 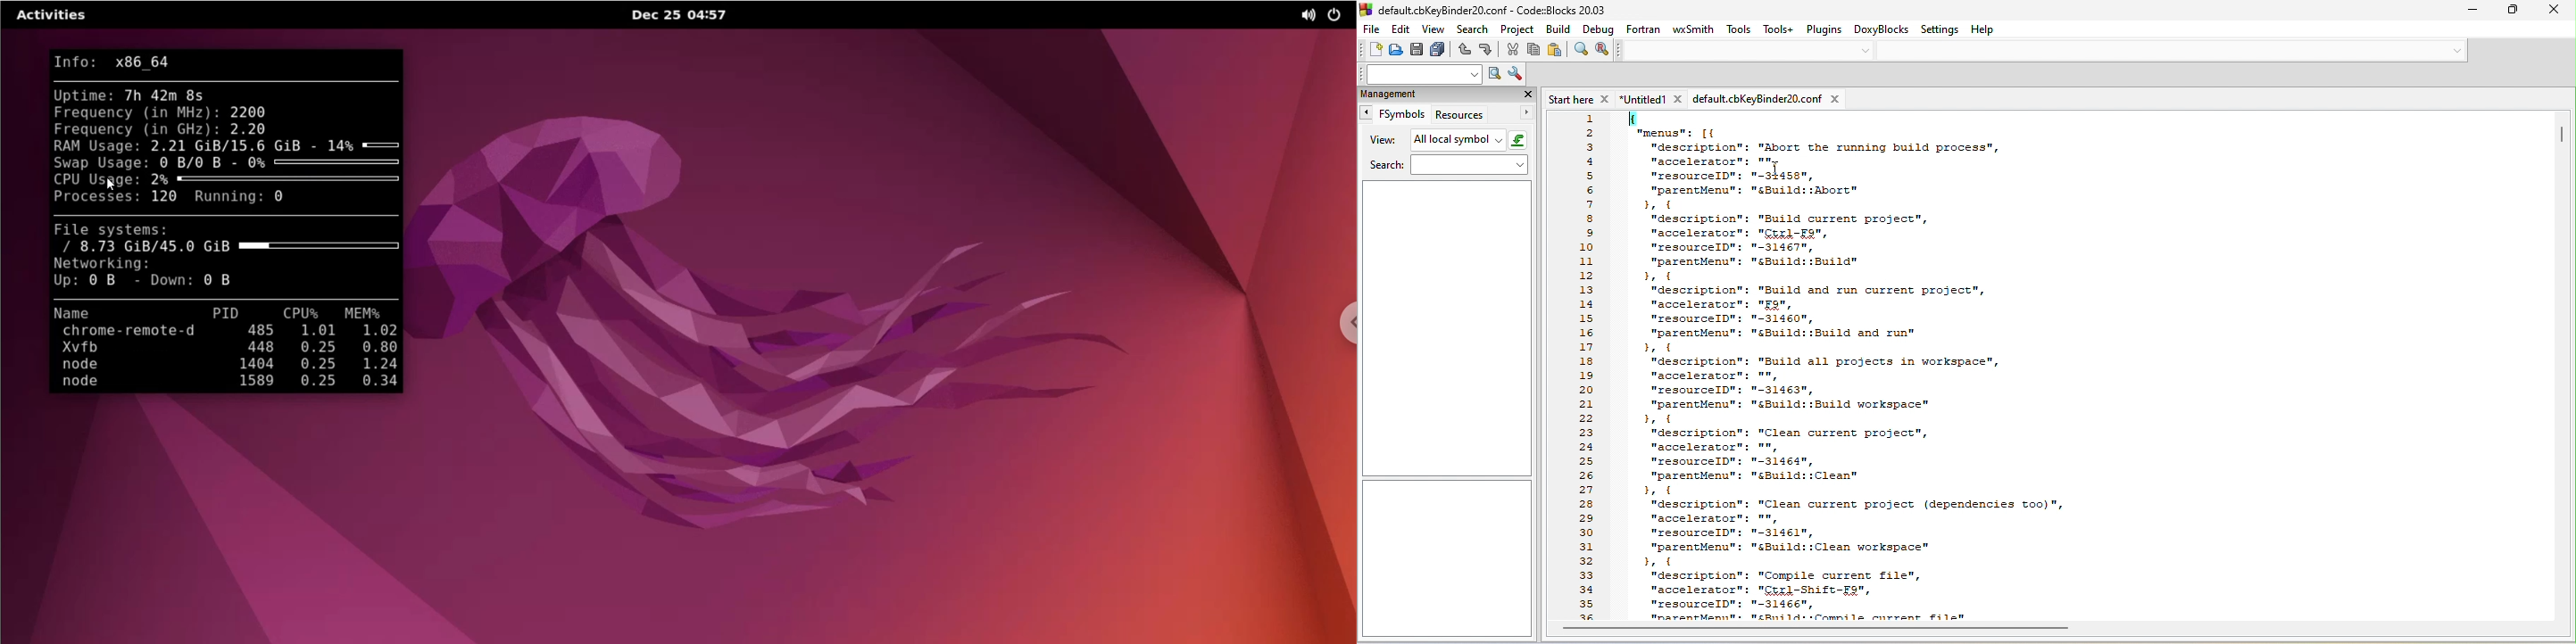 I want to click on fsymbols, so click(x=1393, y=114).